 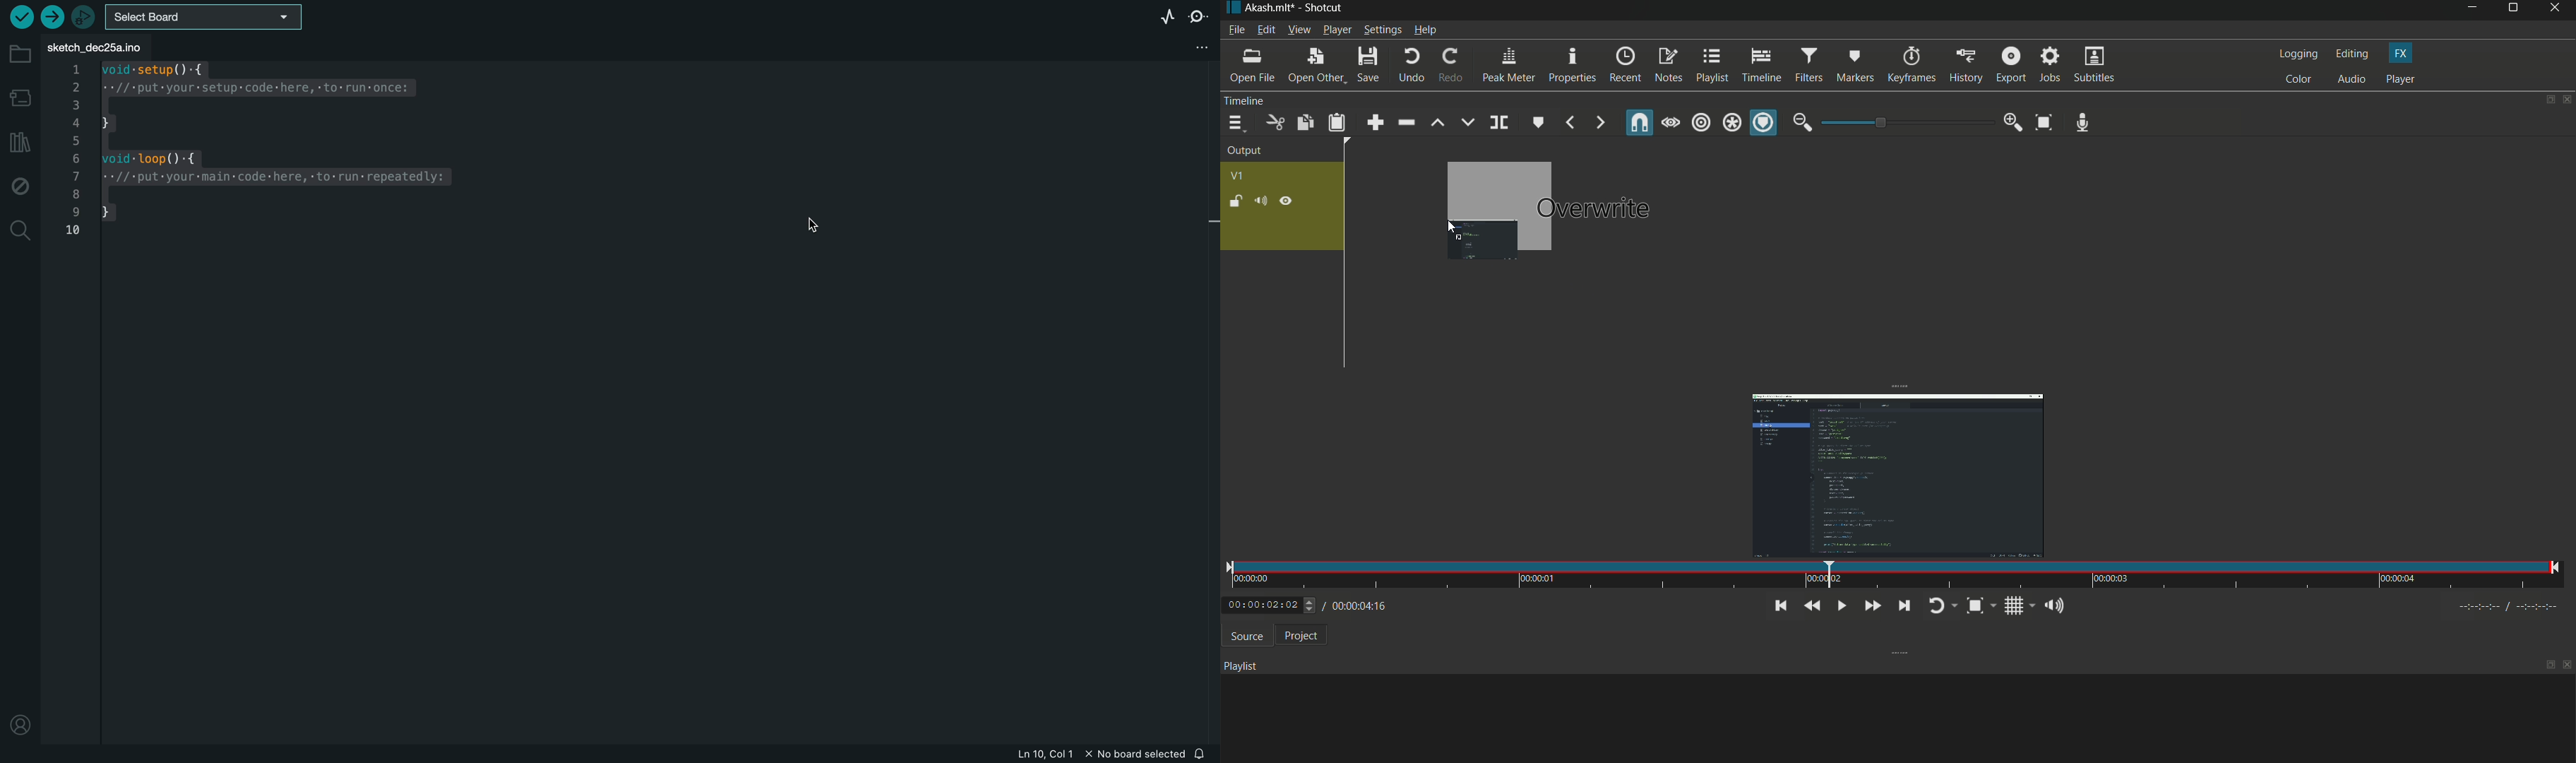 What do you see at coordinates (1376, 122) in the screenshot?
I see `append` at bounding box center [1376, 122].